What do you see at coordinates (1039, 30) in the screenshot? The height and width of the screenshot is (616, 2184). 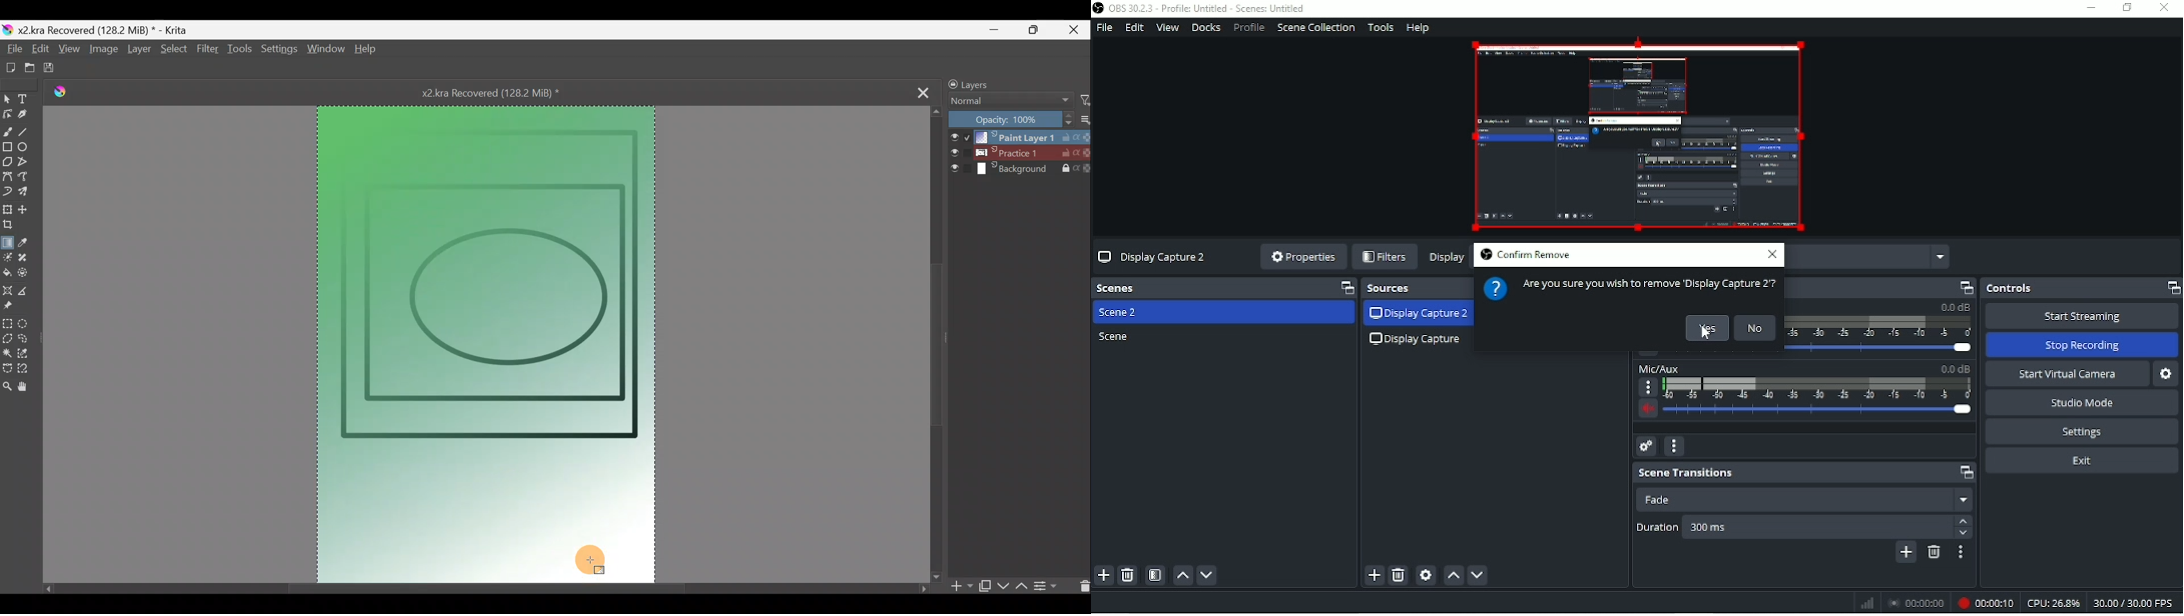 I see `Maximise` at bounding box center [1039, 30].